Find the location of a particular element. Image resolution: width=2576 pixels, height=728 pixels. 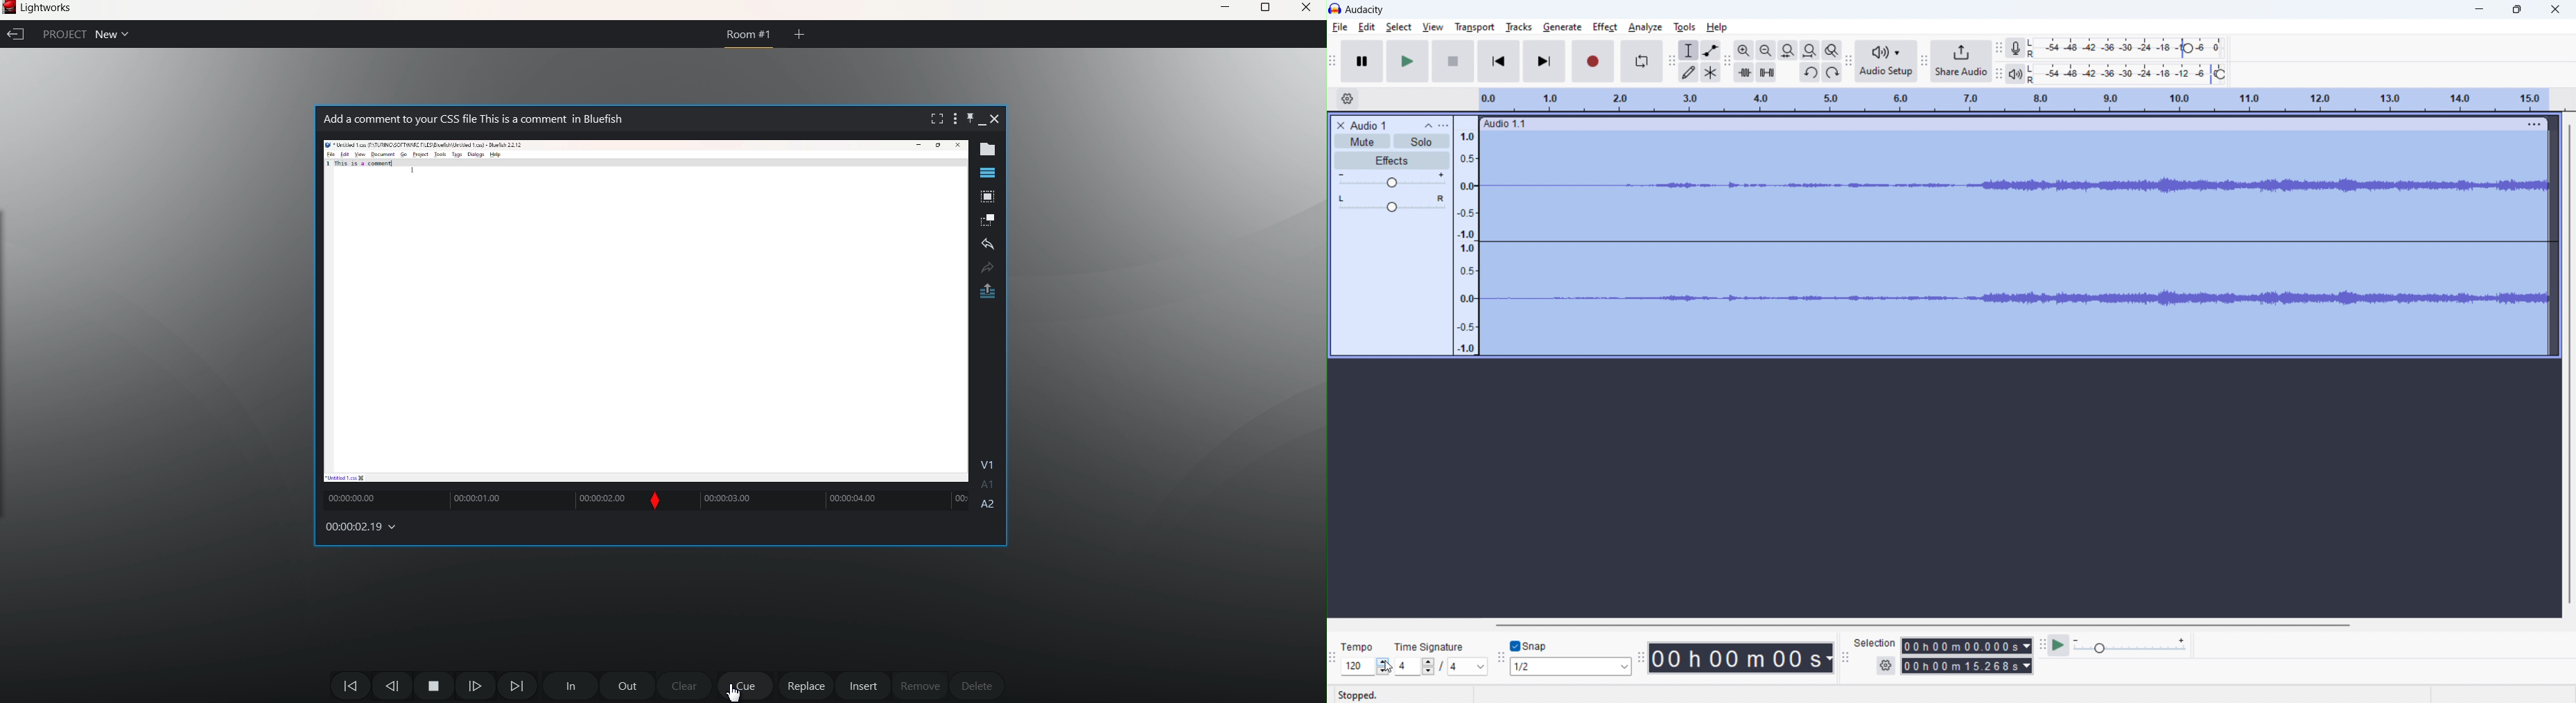

fit selection to width is located at coordinates (1788, 50).